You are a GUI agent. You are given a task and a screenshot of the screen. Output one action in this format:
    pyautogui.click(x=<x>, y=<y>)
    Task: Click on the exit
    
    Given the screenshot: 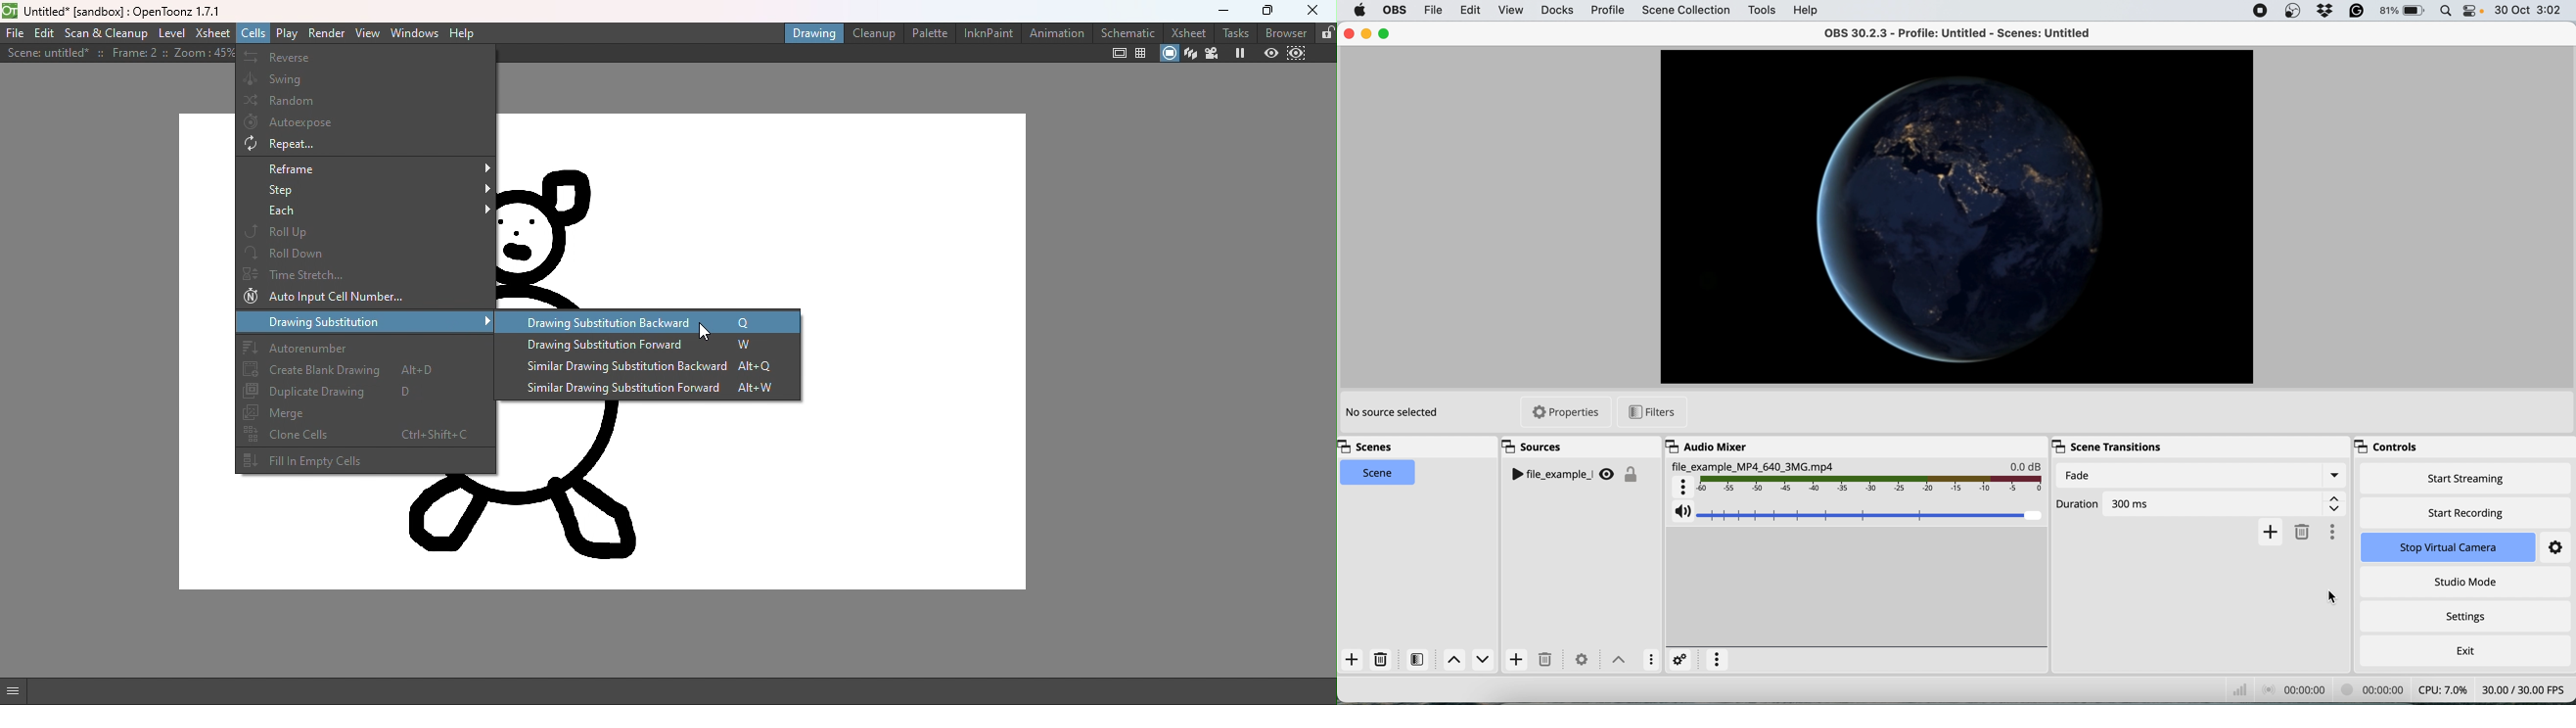 What is the action you would take?
    pyautogui.click(x=2469, y=652)
    